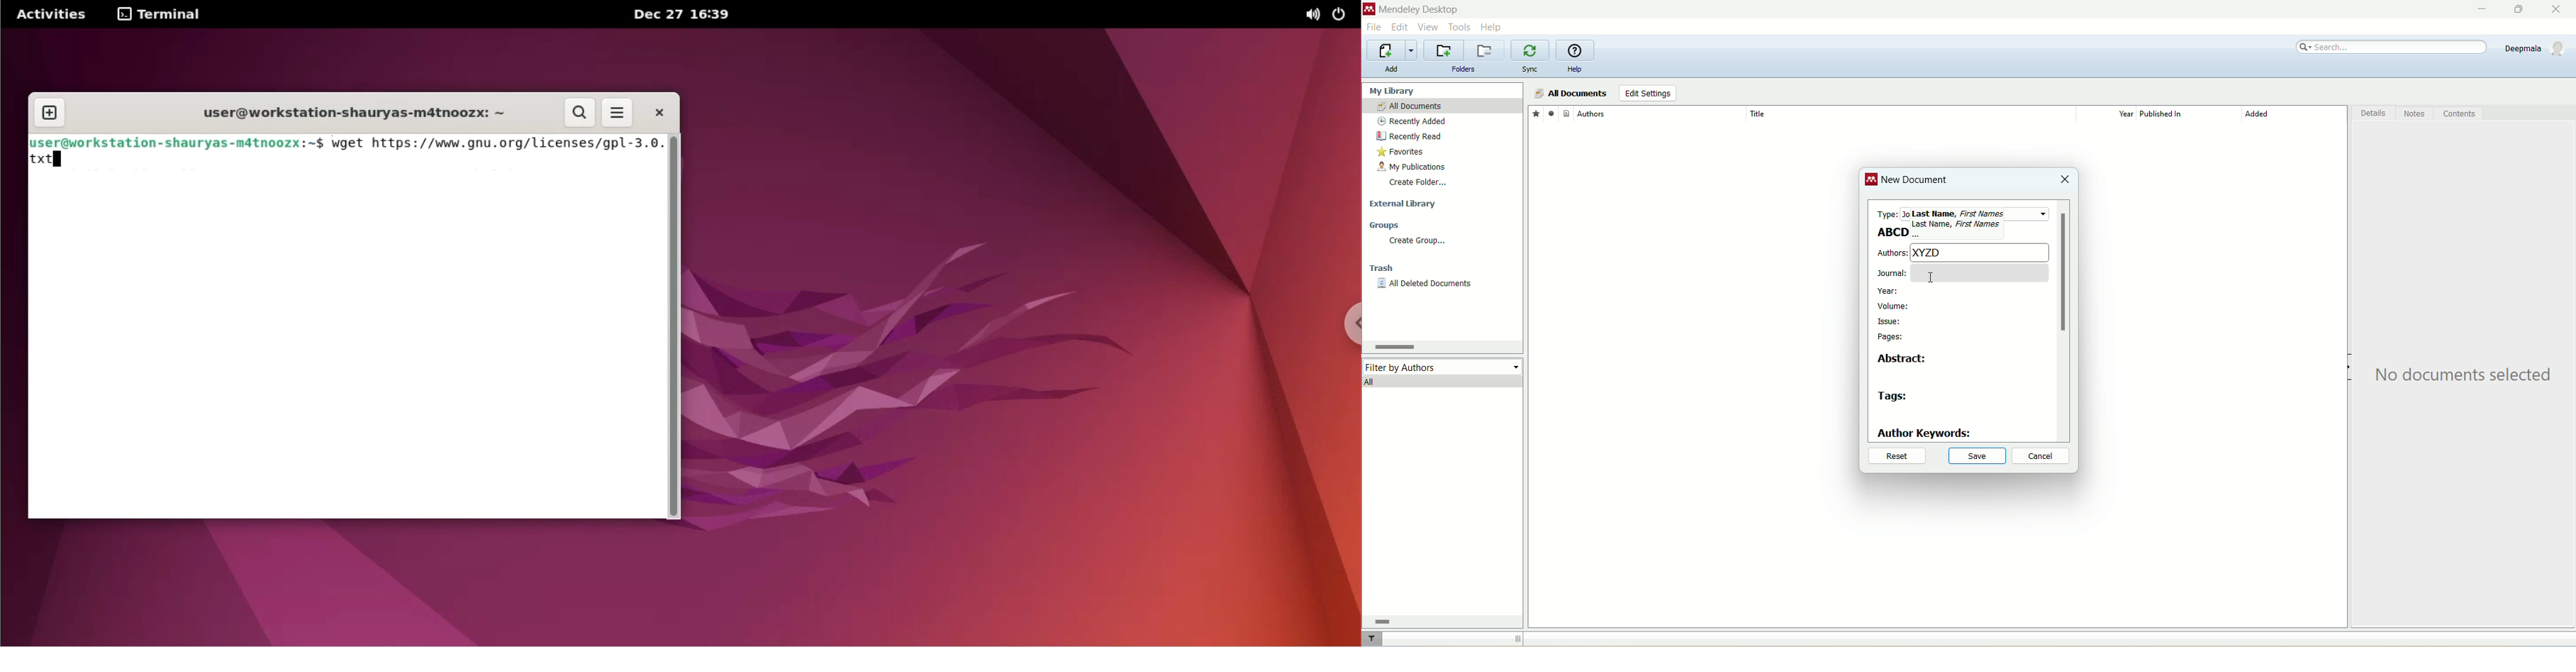 The width and height of the screenshot is (2576, 672). I want to click on volume, so click(1897, 306).